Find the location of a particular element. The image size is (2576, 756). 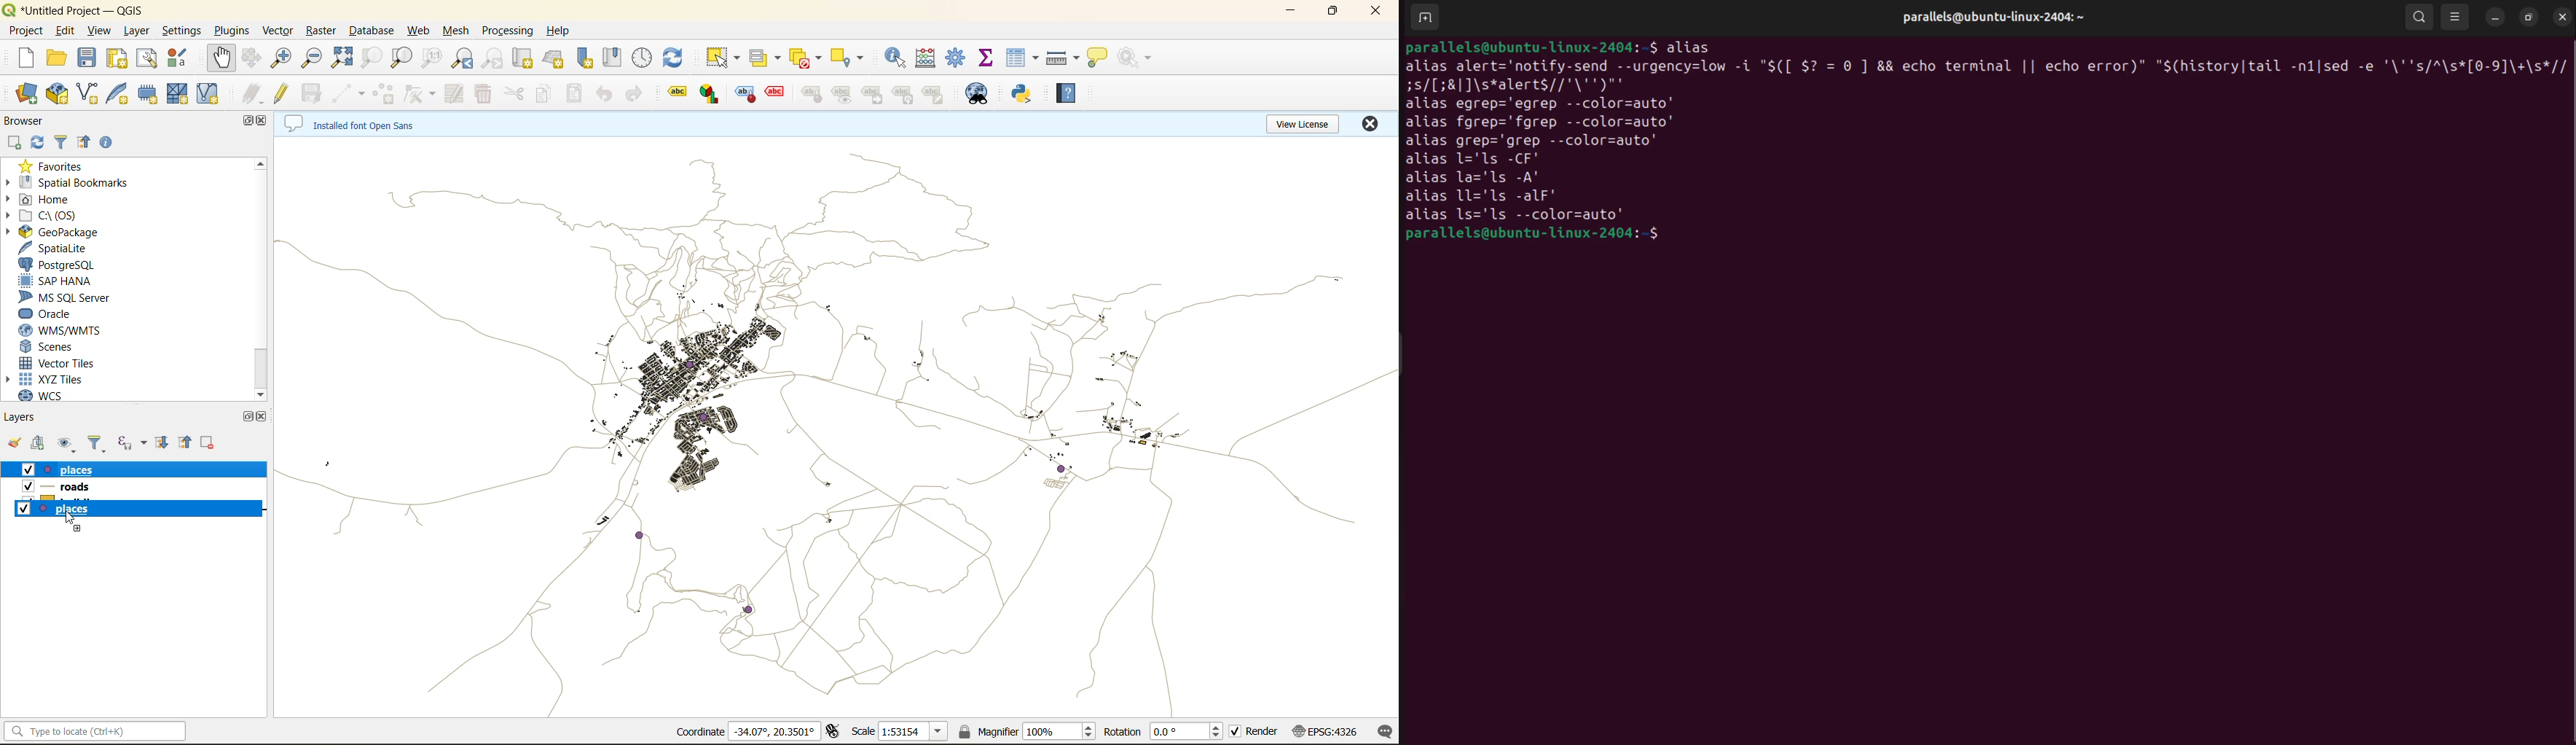

cut is located at coordinates (516, 95).